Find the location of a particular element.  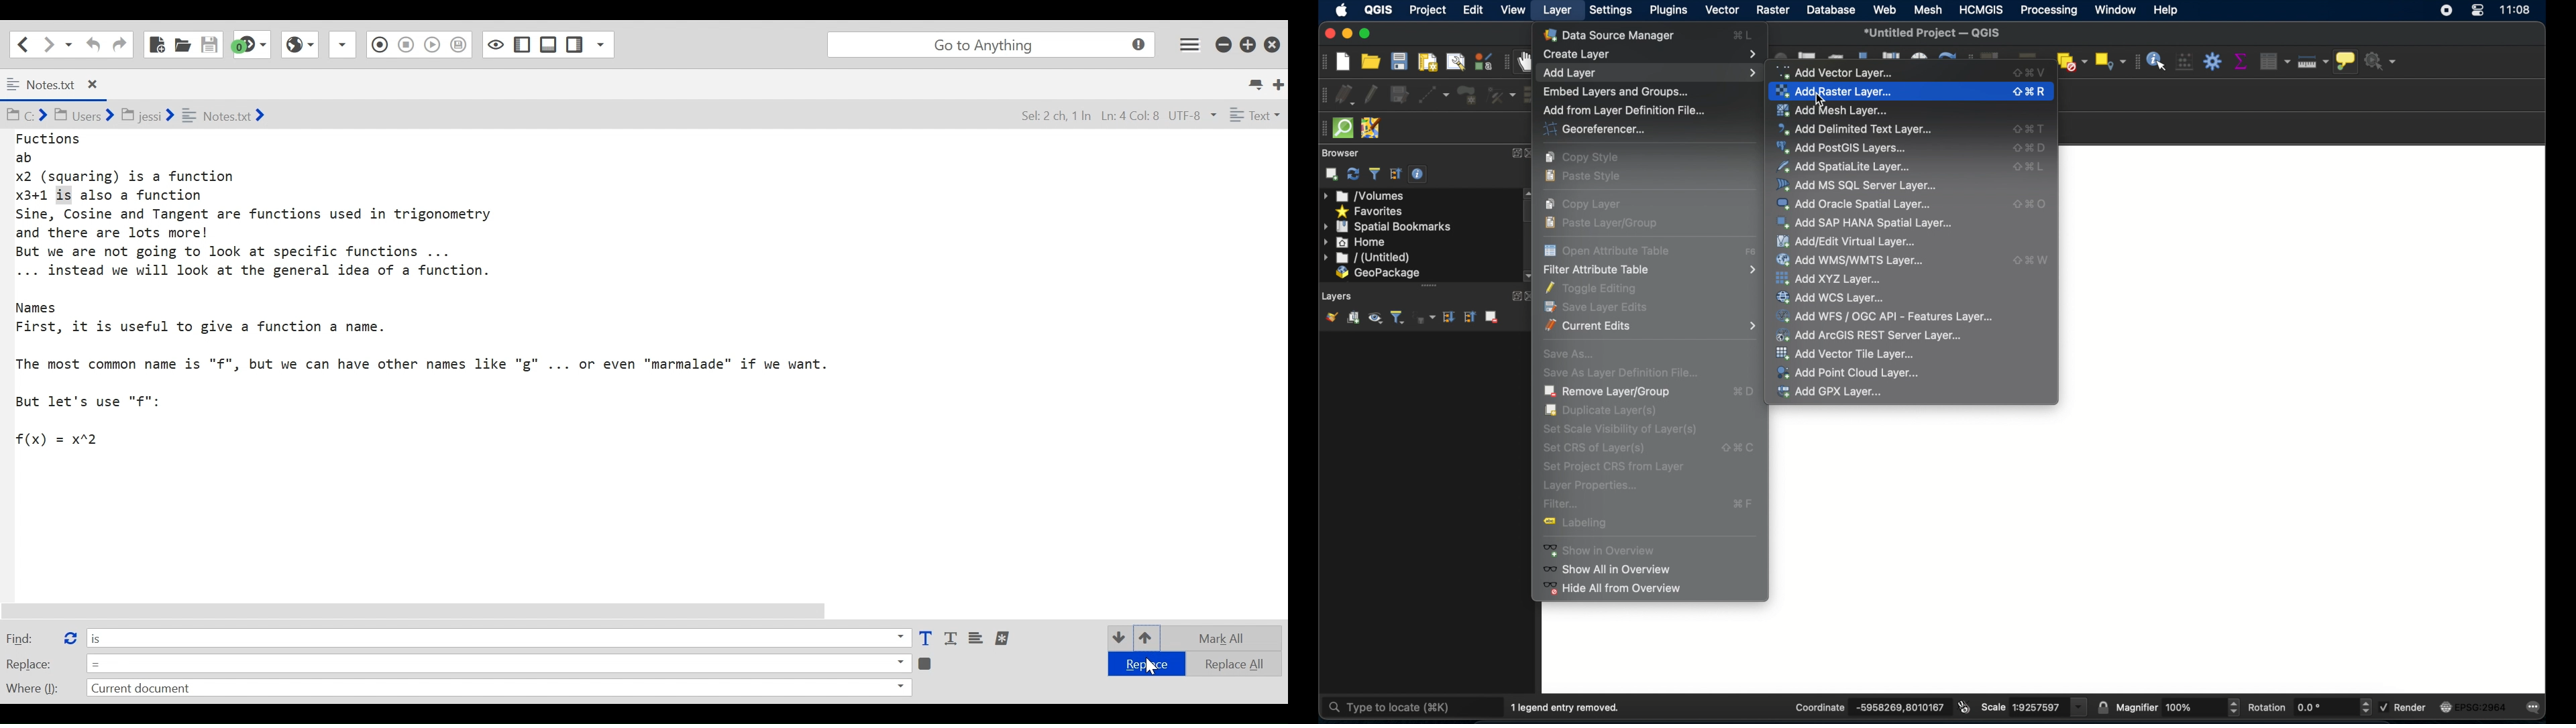

embed layers and groups is located at coordinates (1615, 90).